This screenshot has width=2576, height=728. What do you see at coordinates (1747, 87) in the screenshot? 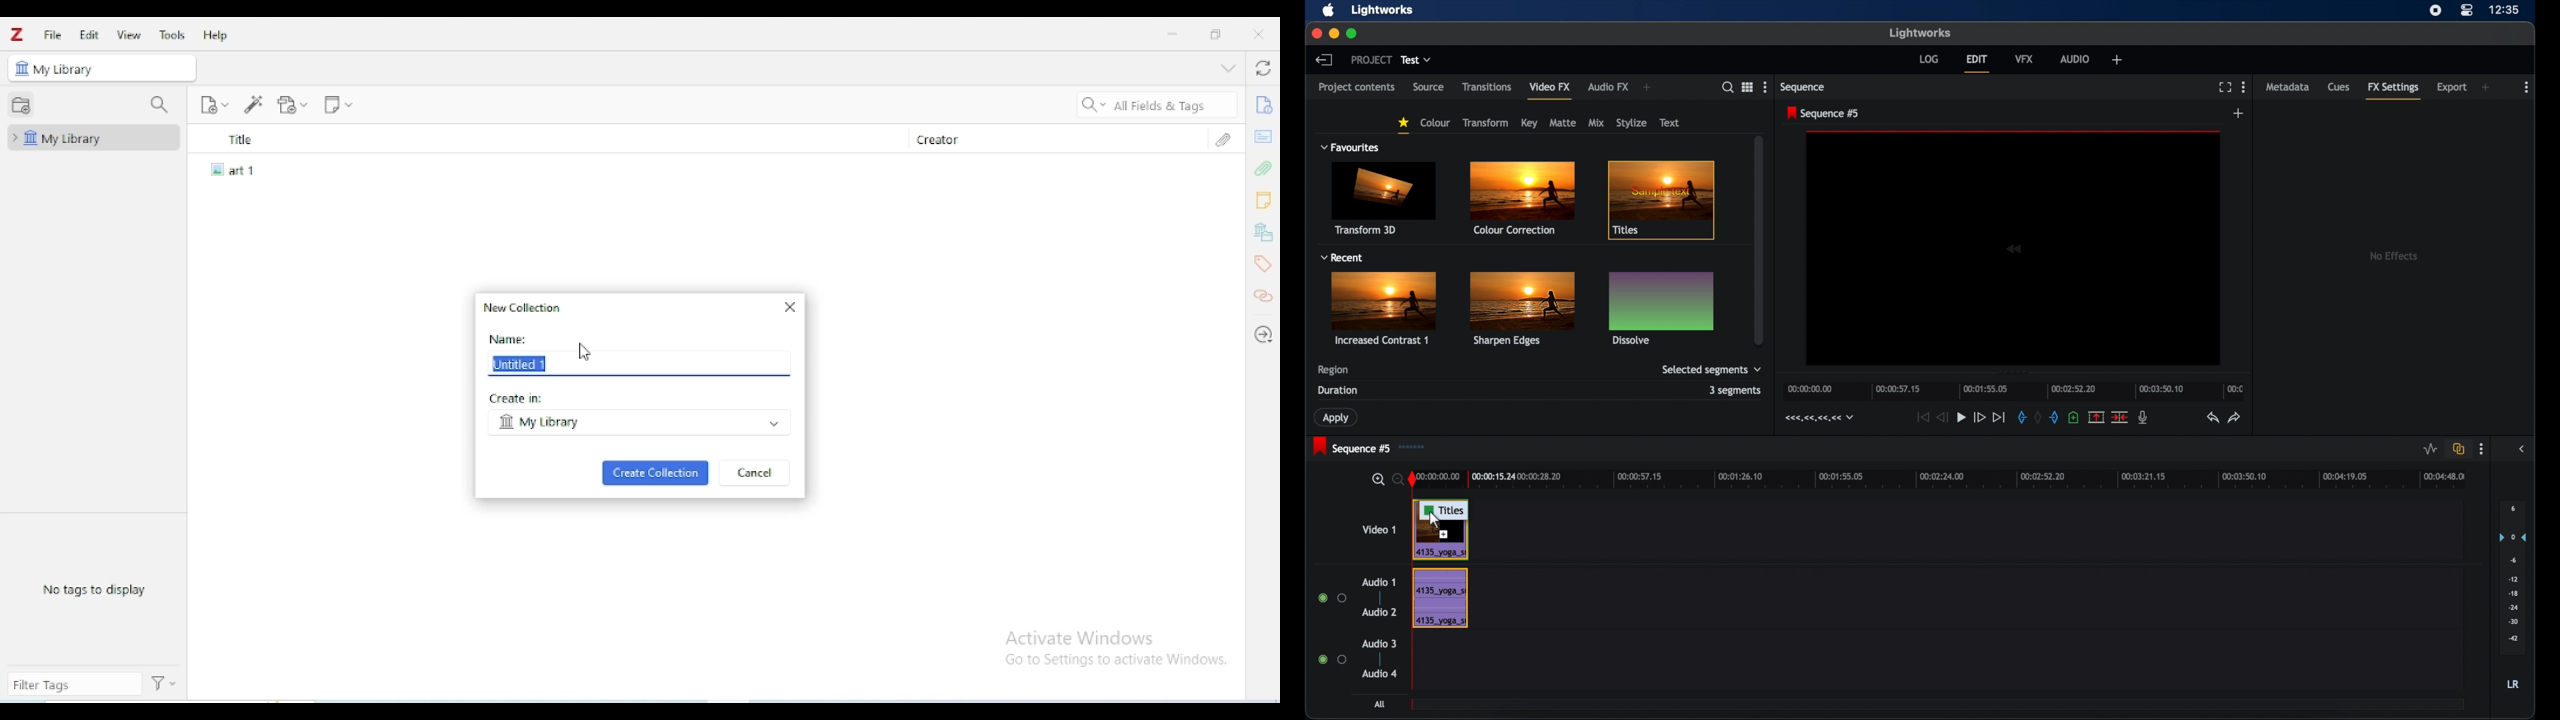
I see `options` at bounding box center [1747, 87].